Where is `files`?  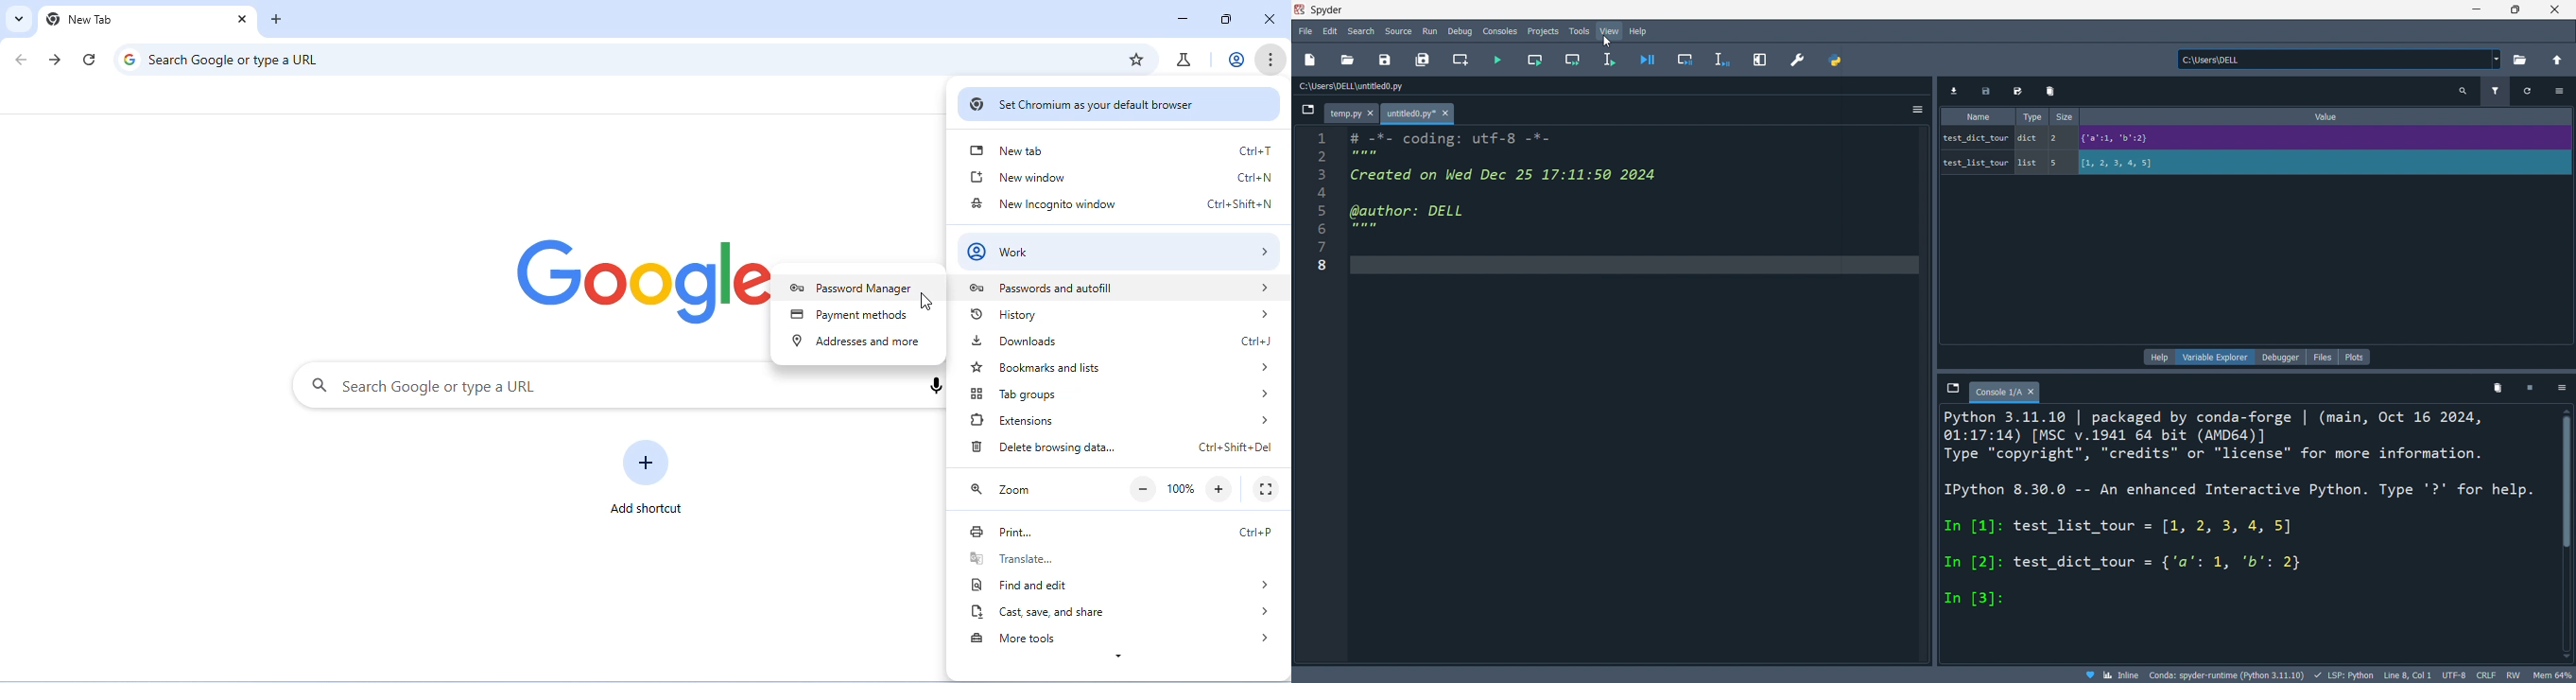
files is located at coordinates (2321, 356).